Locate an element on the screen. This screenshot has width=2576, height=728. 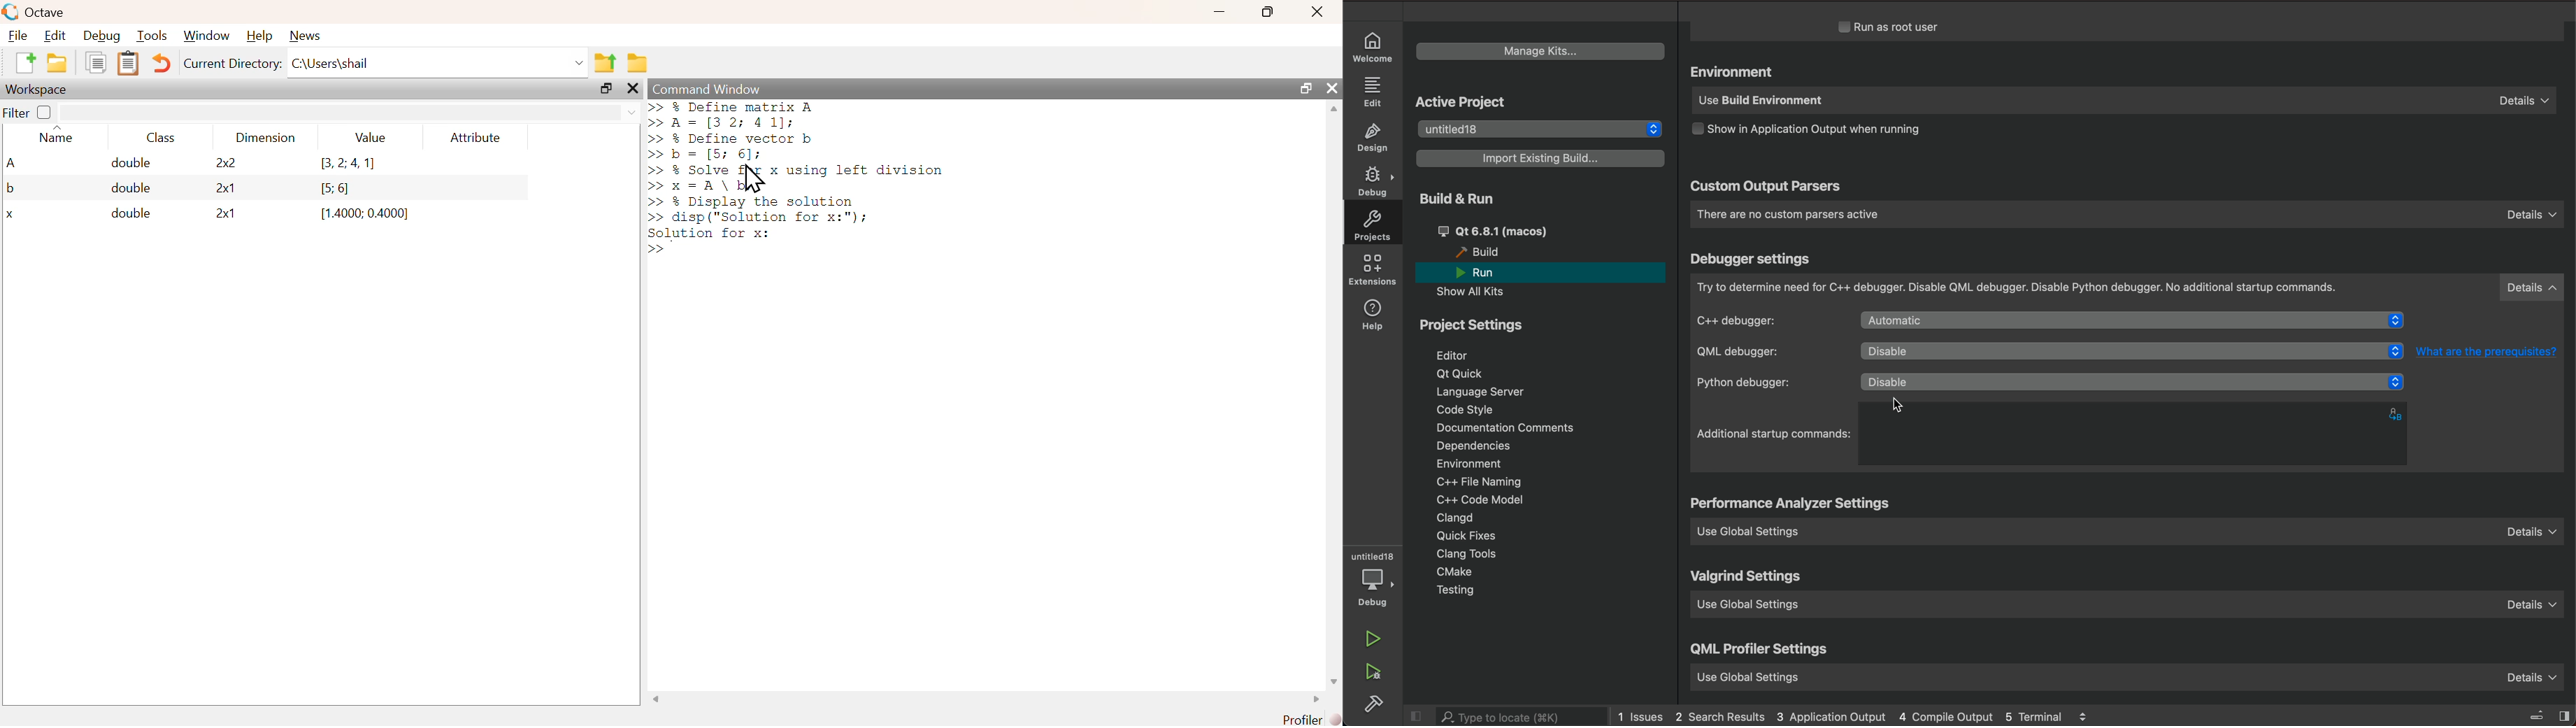
x is located at coordinates (13, 215).